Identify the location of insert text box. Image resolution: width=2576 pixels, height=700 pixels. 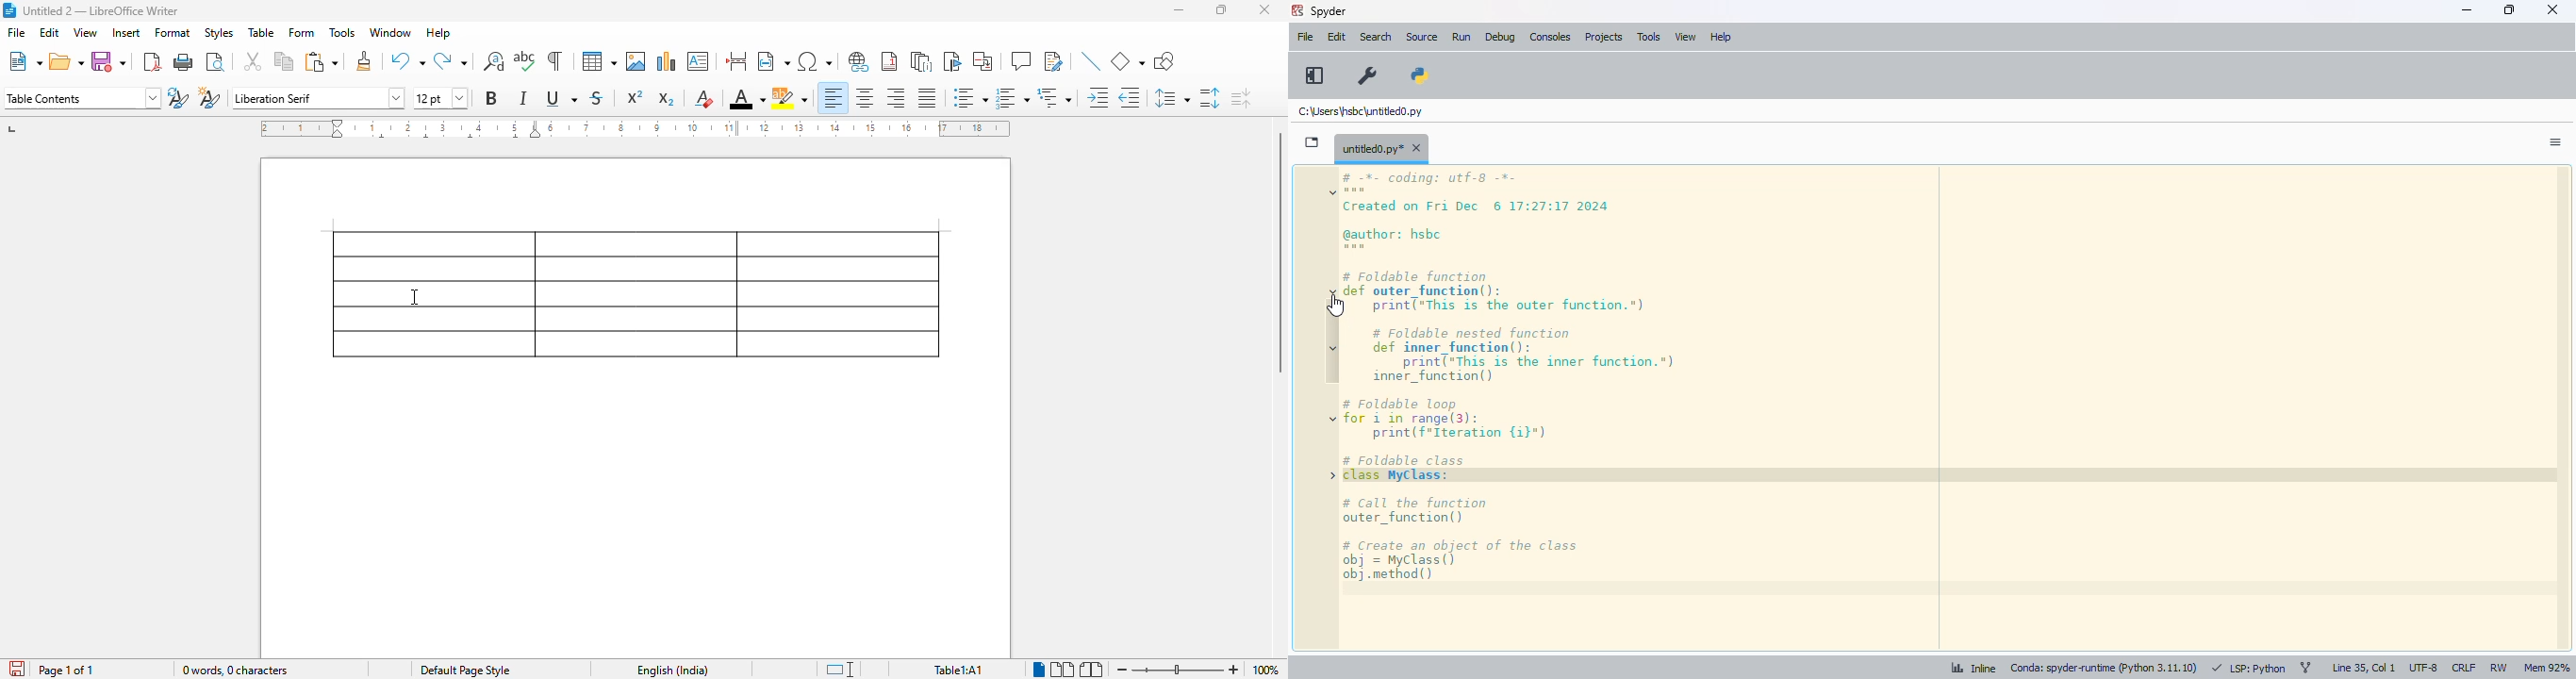
(698, 61).